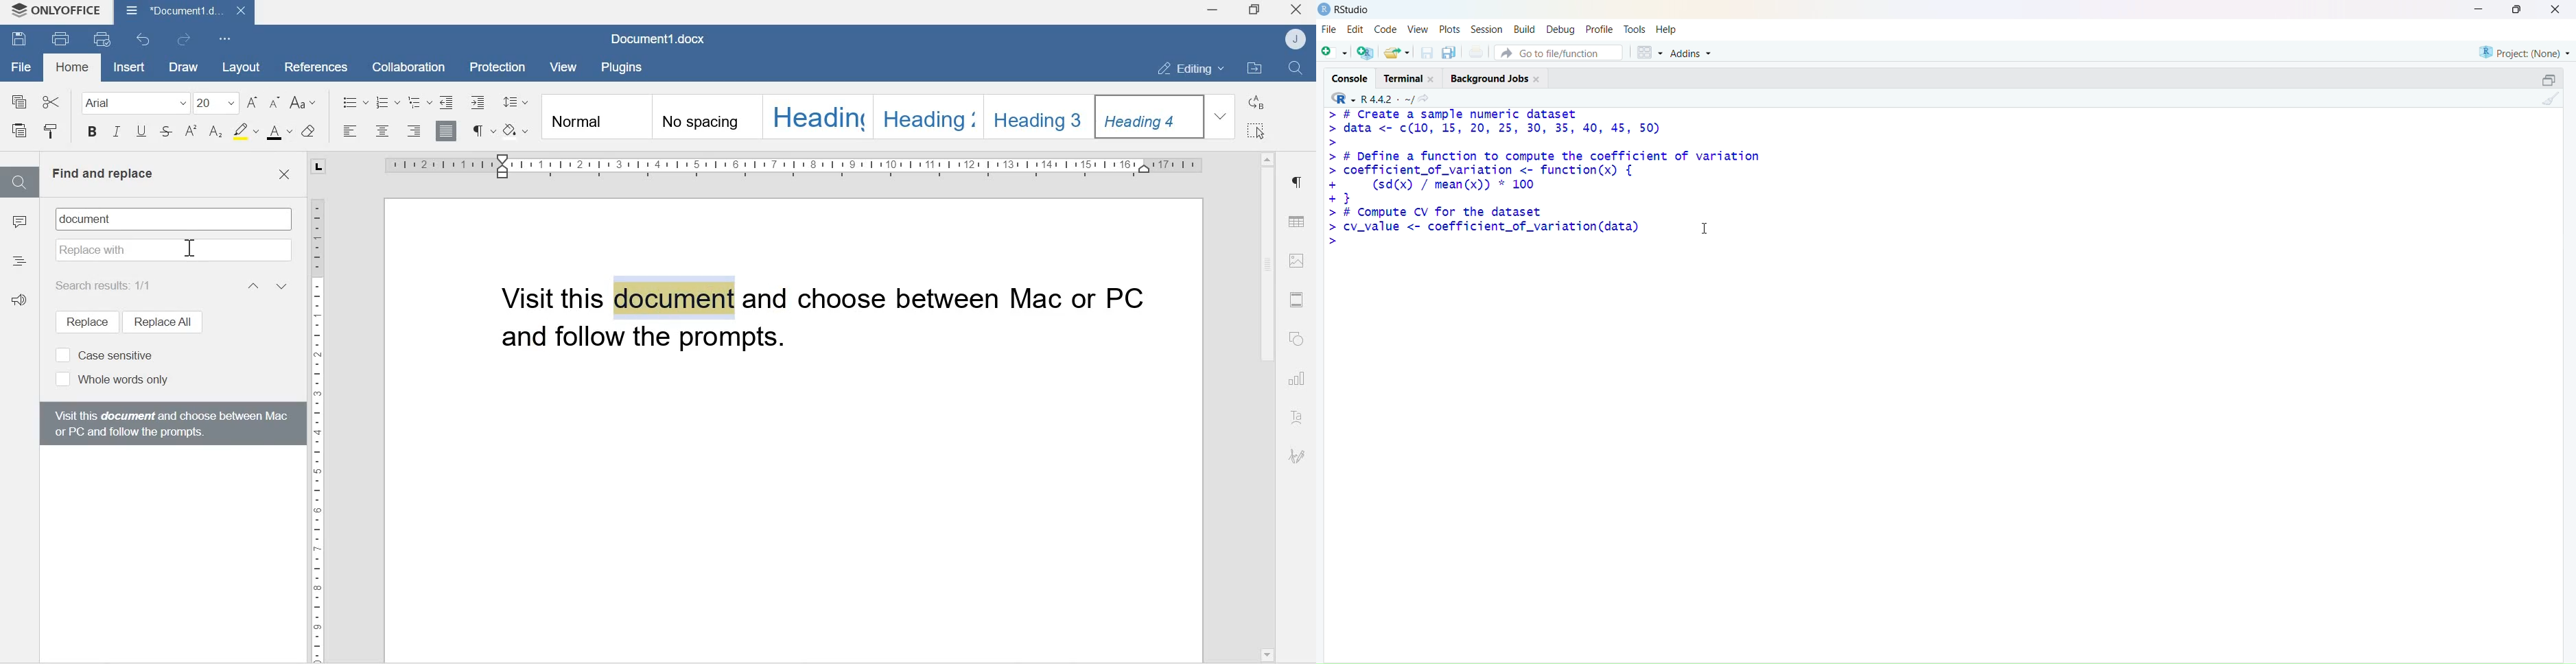  What do you see at coordinates (130, 102) in the screenshot?
I see `Font` at bounding box center [130, 102].